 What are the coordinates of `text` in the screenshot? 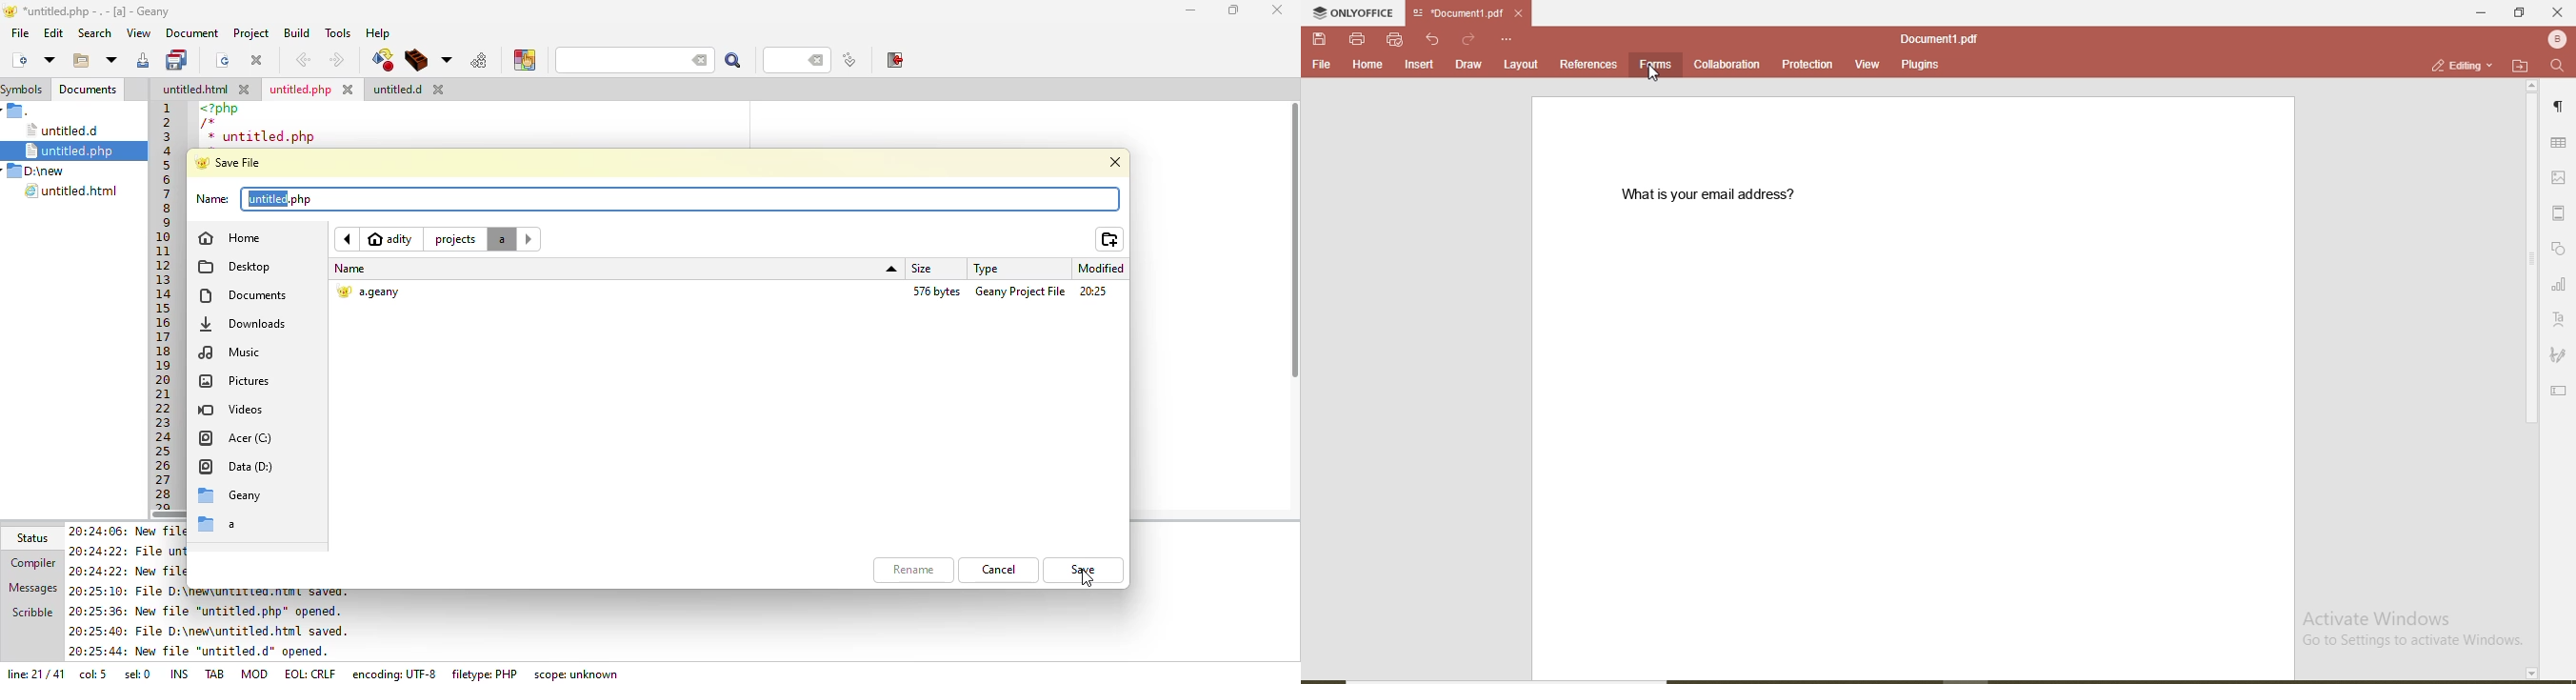 It's located at (2560, 320).